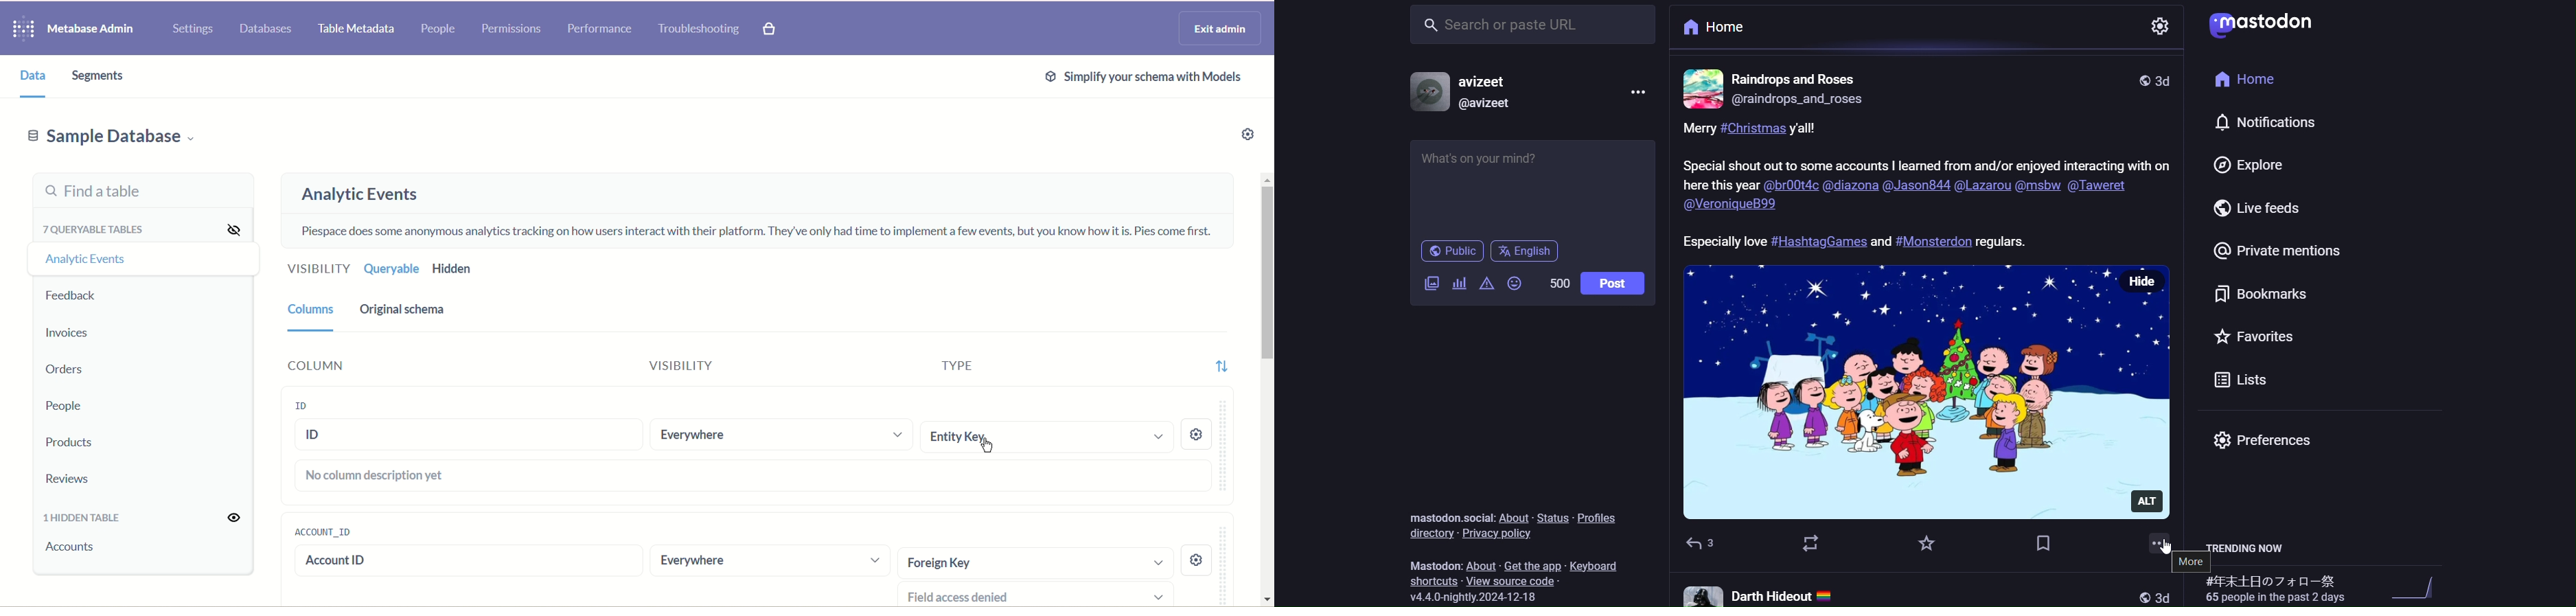 The width and height of the screenshot is (2576, 616). Describe the element at coordinates (1701, 87) in the screenshot. I see `profile picture` at that location.